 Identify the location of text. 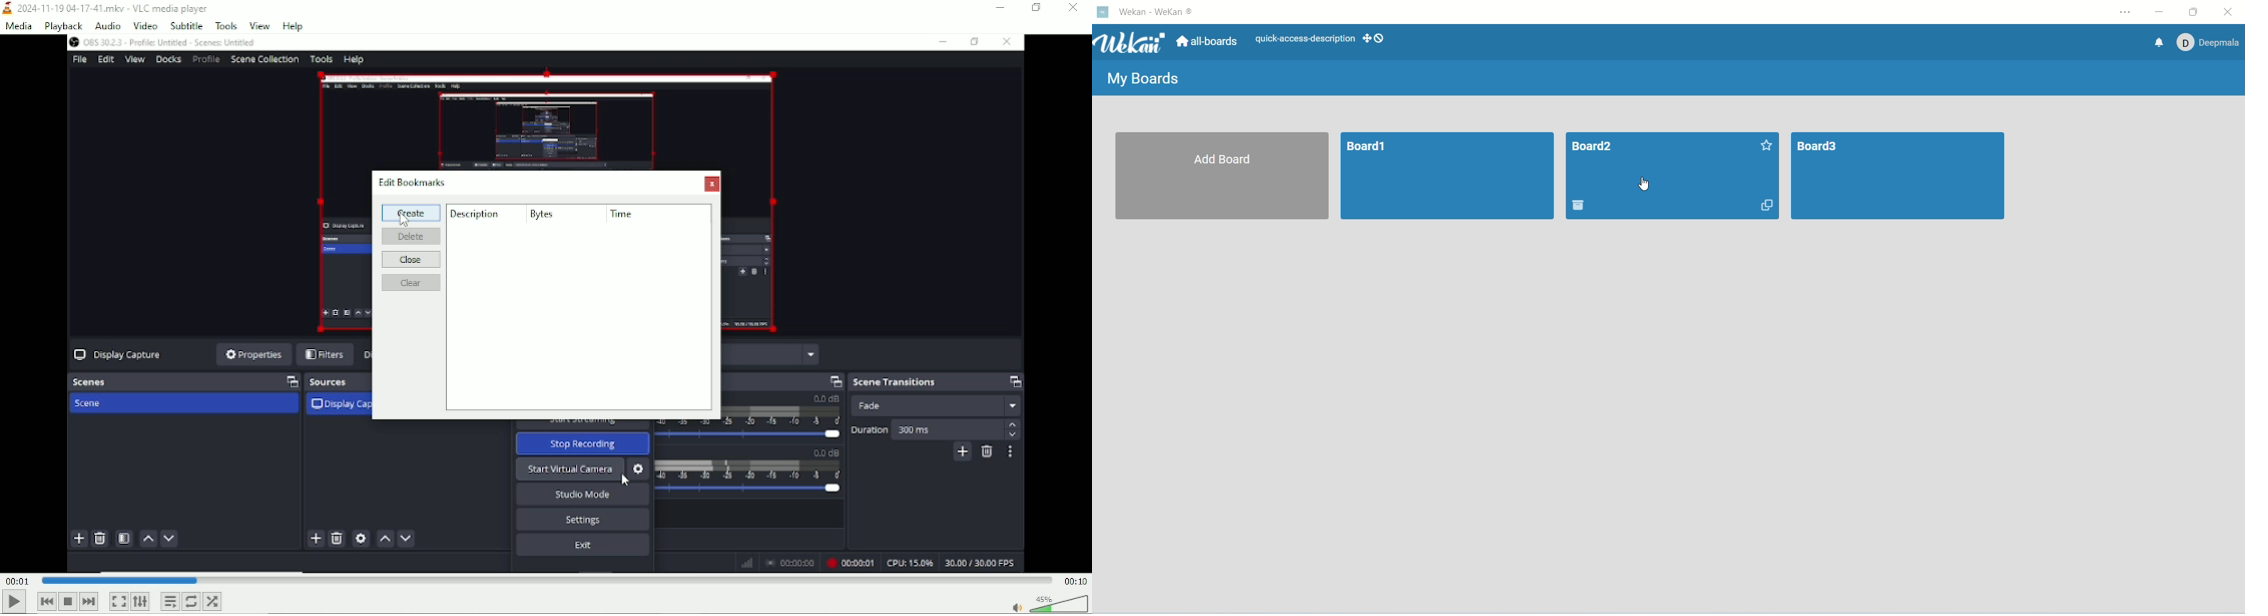
(1306, 39).